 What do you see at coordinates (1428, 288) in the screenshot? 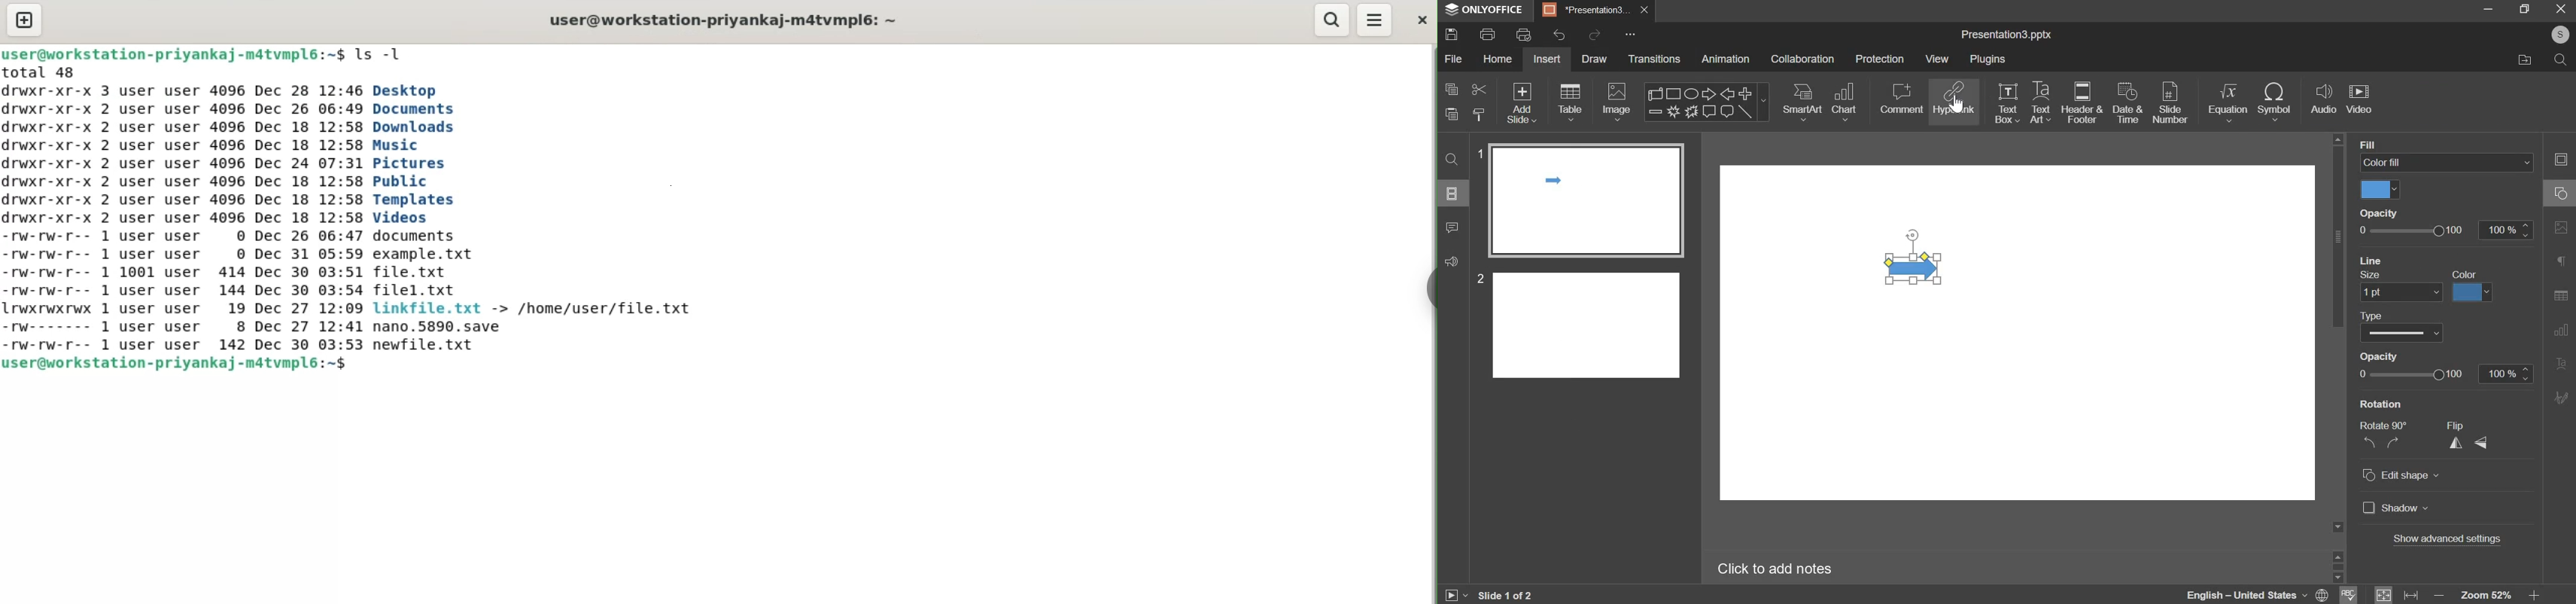
I see `sidebar` at bounding box center [1428, 288].